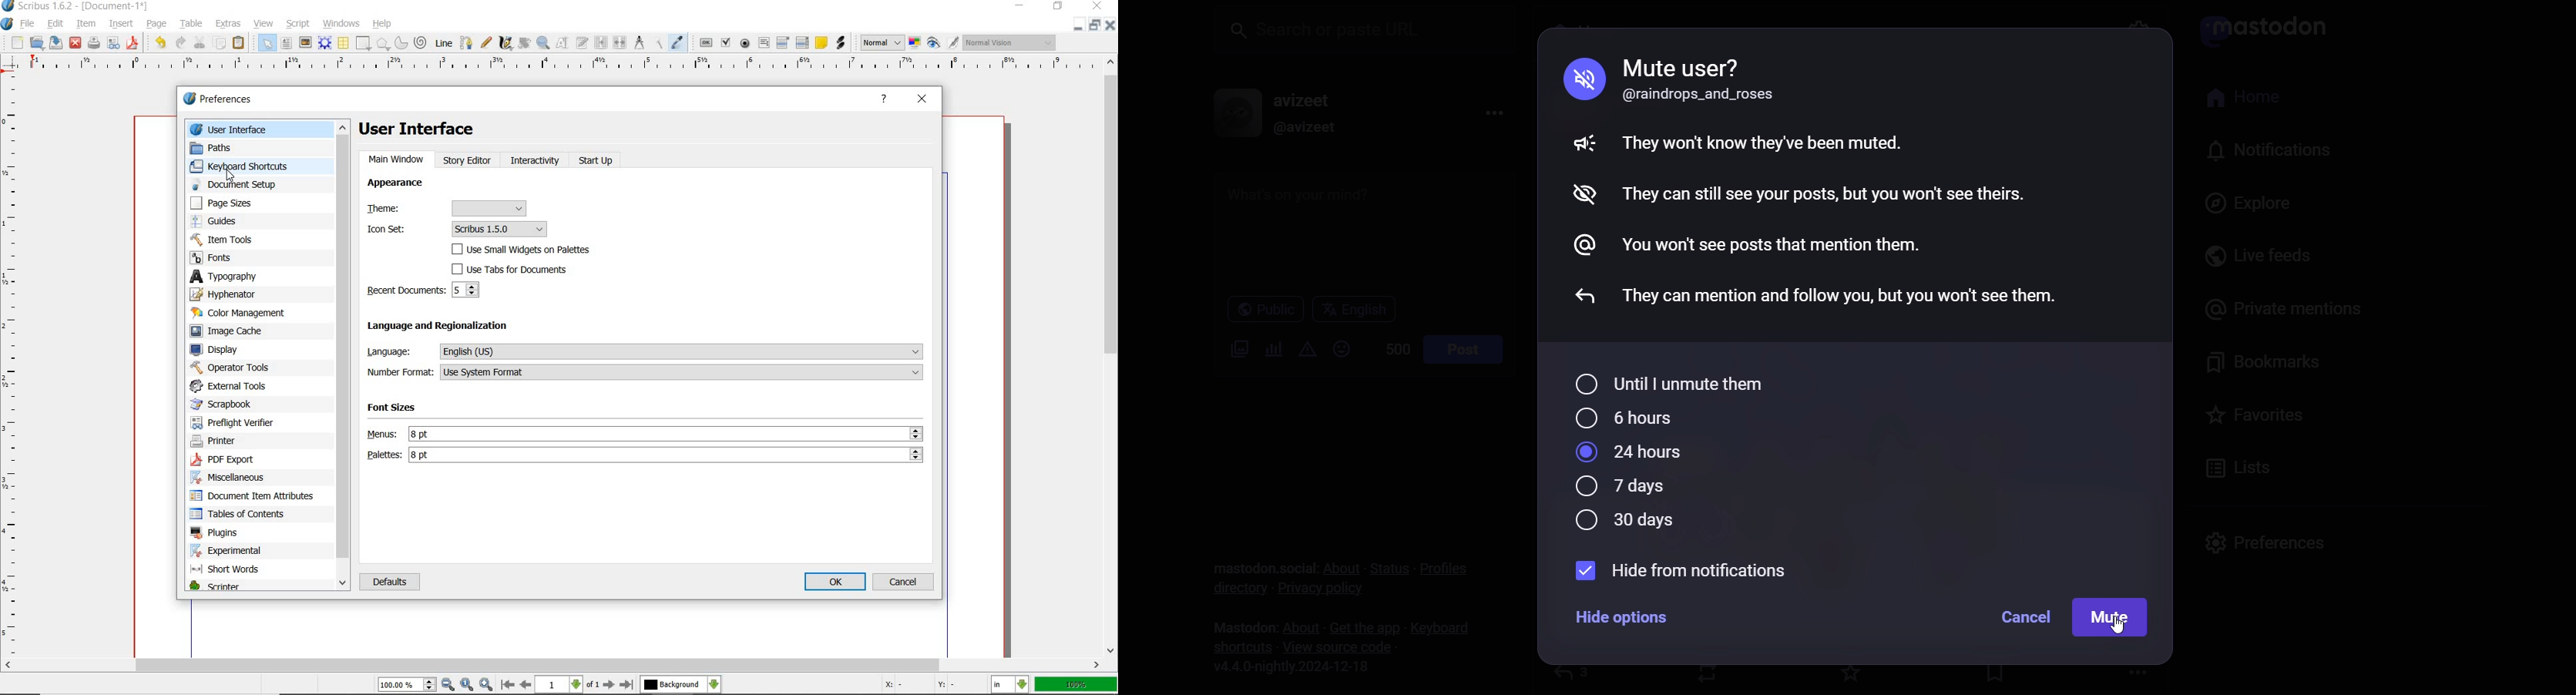  Describe the element at coordinates (443, 43) in the screenshot. I see `line` at that location.